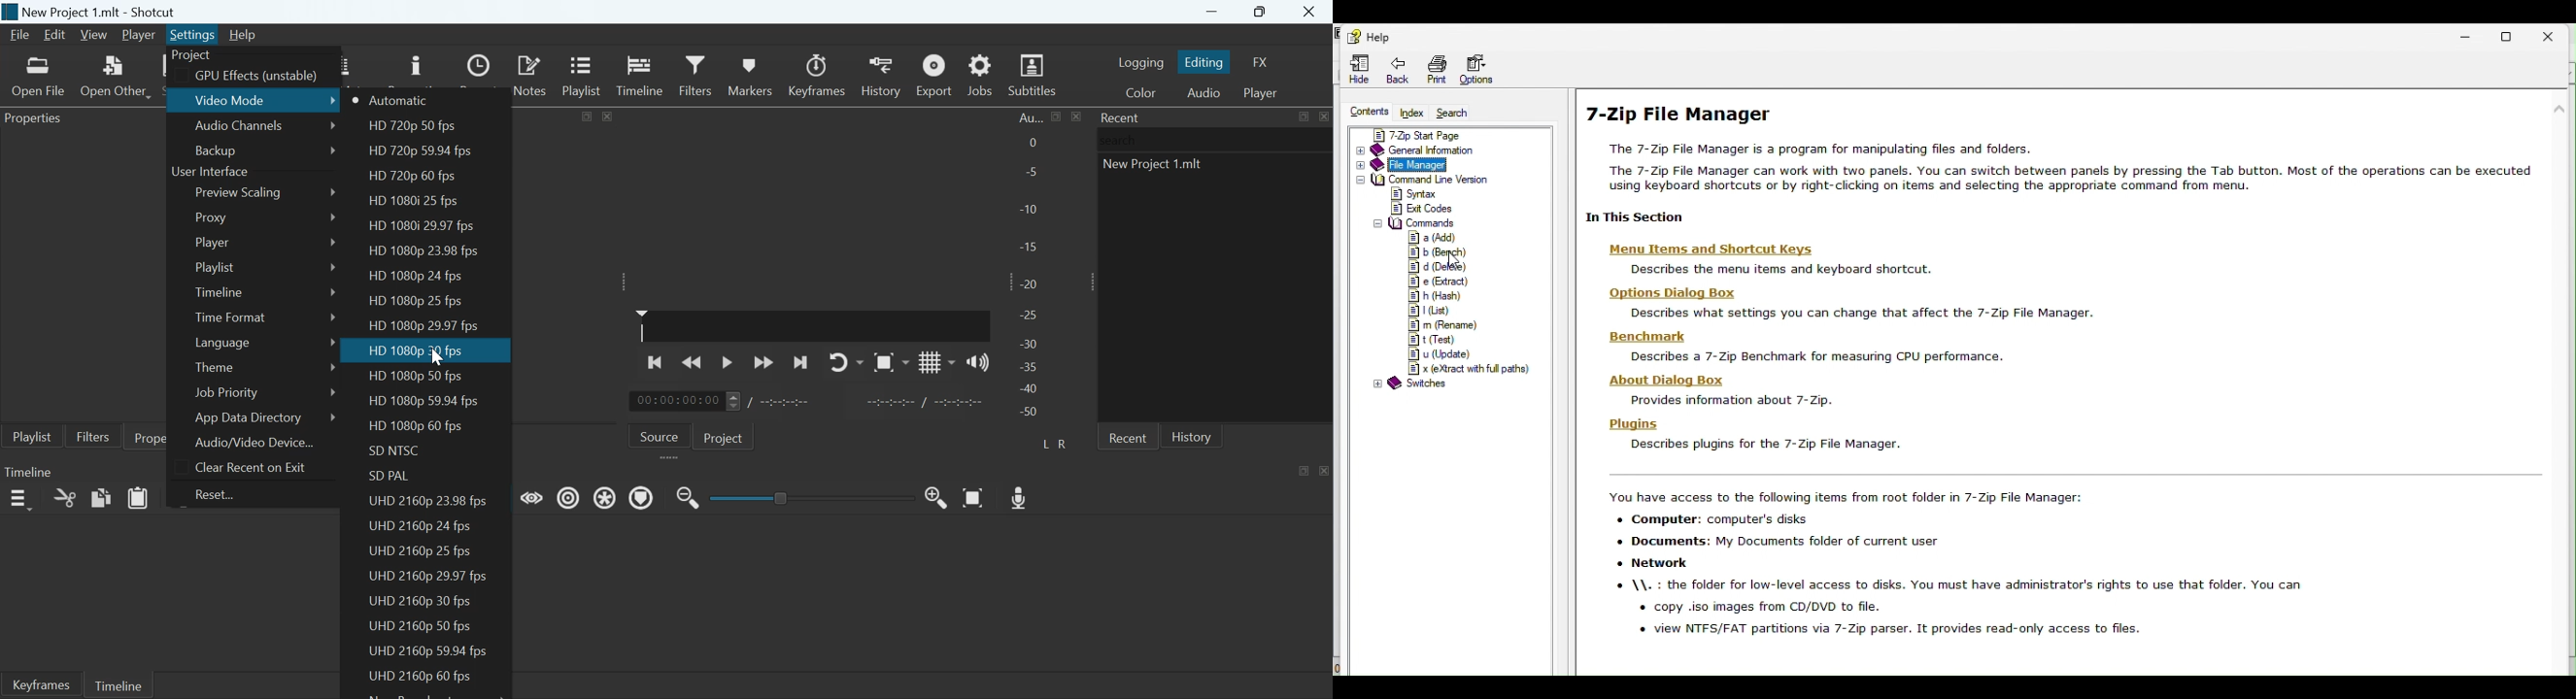 The height and width of the screenshot is (700, 2576). What do you see at coordinates (241, 193) in the screenshot?
I see `Preview scaling` at bounding box center [241, 193].